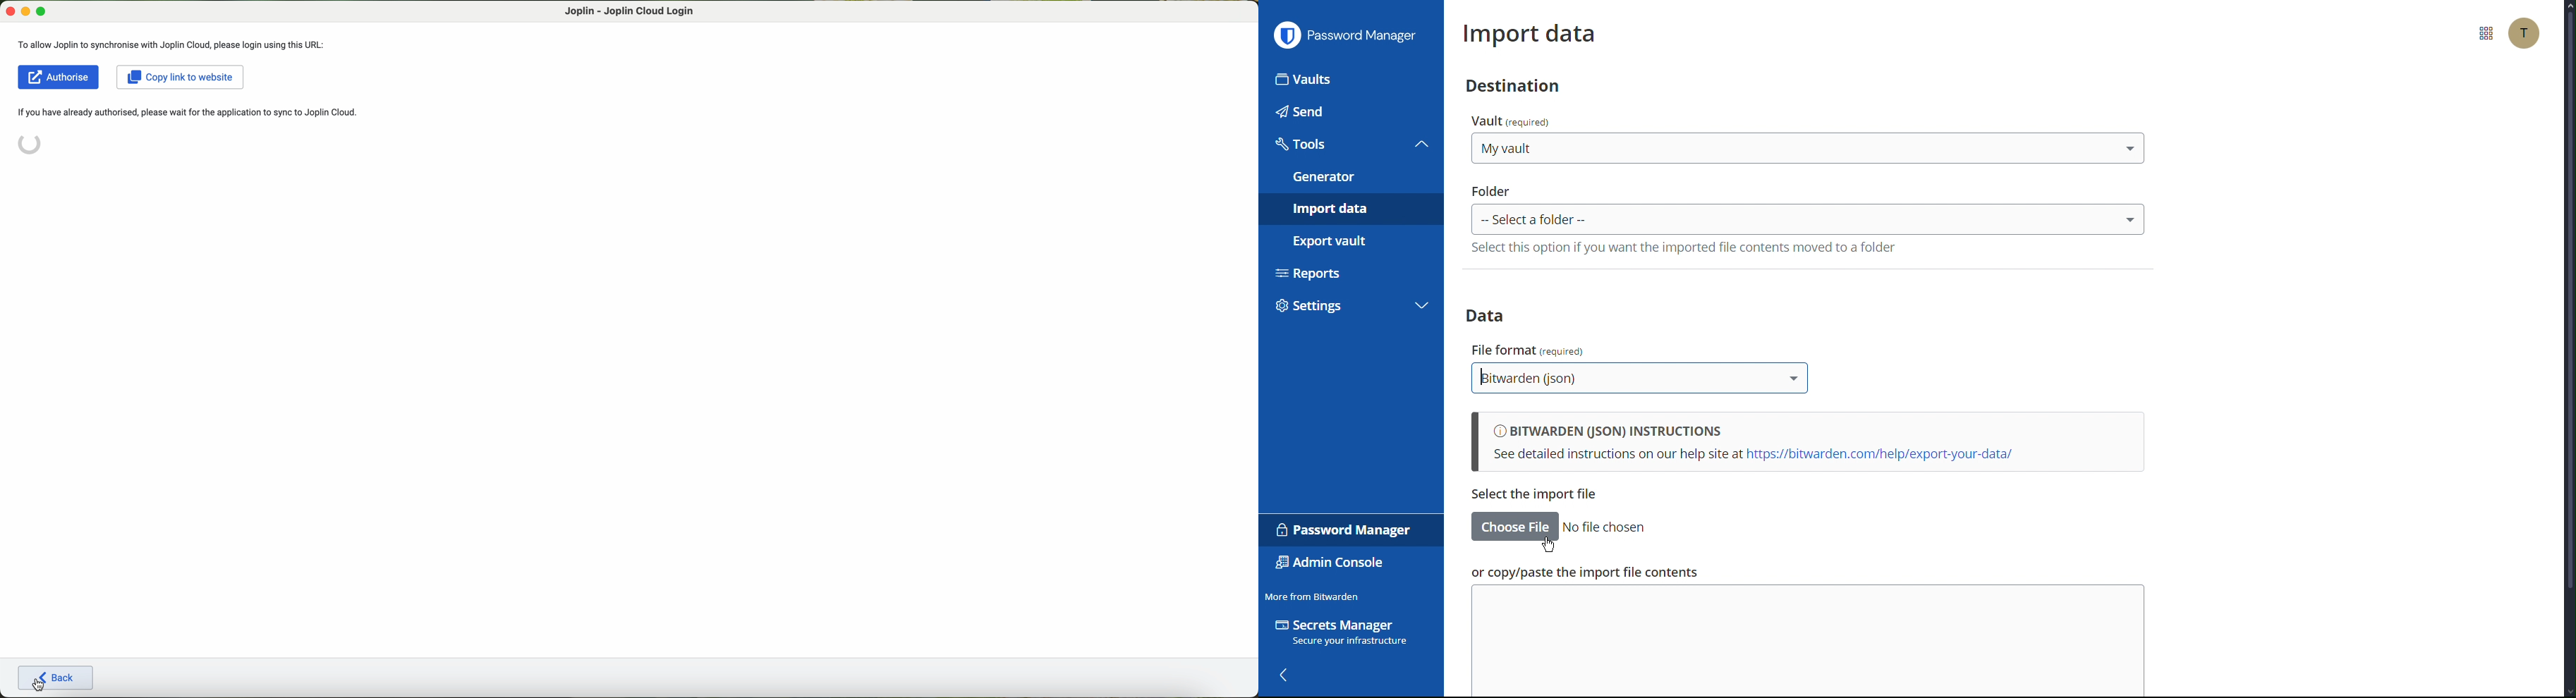 Image resolution: width=2576 pixels, height=700 pixels. Describe the element at coordinates (59, 77) in the screenshot. I see `authorise` at that location.